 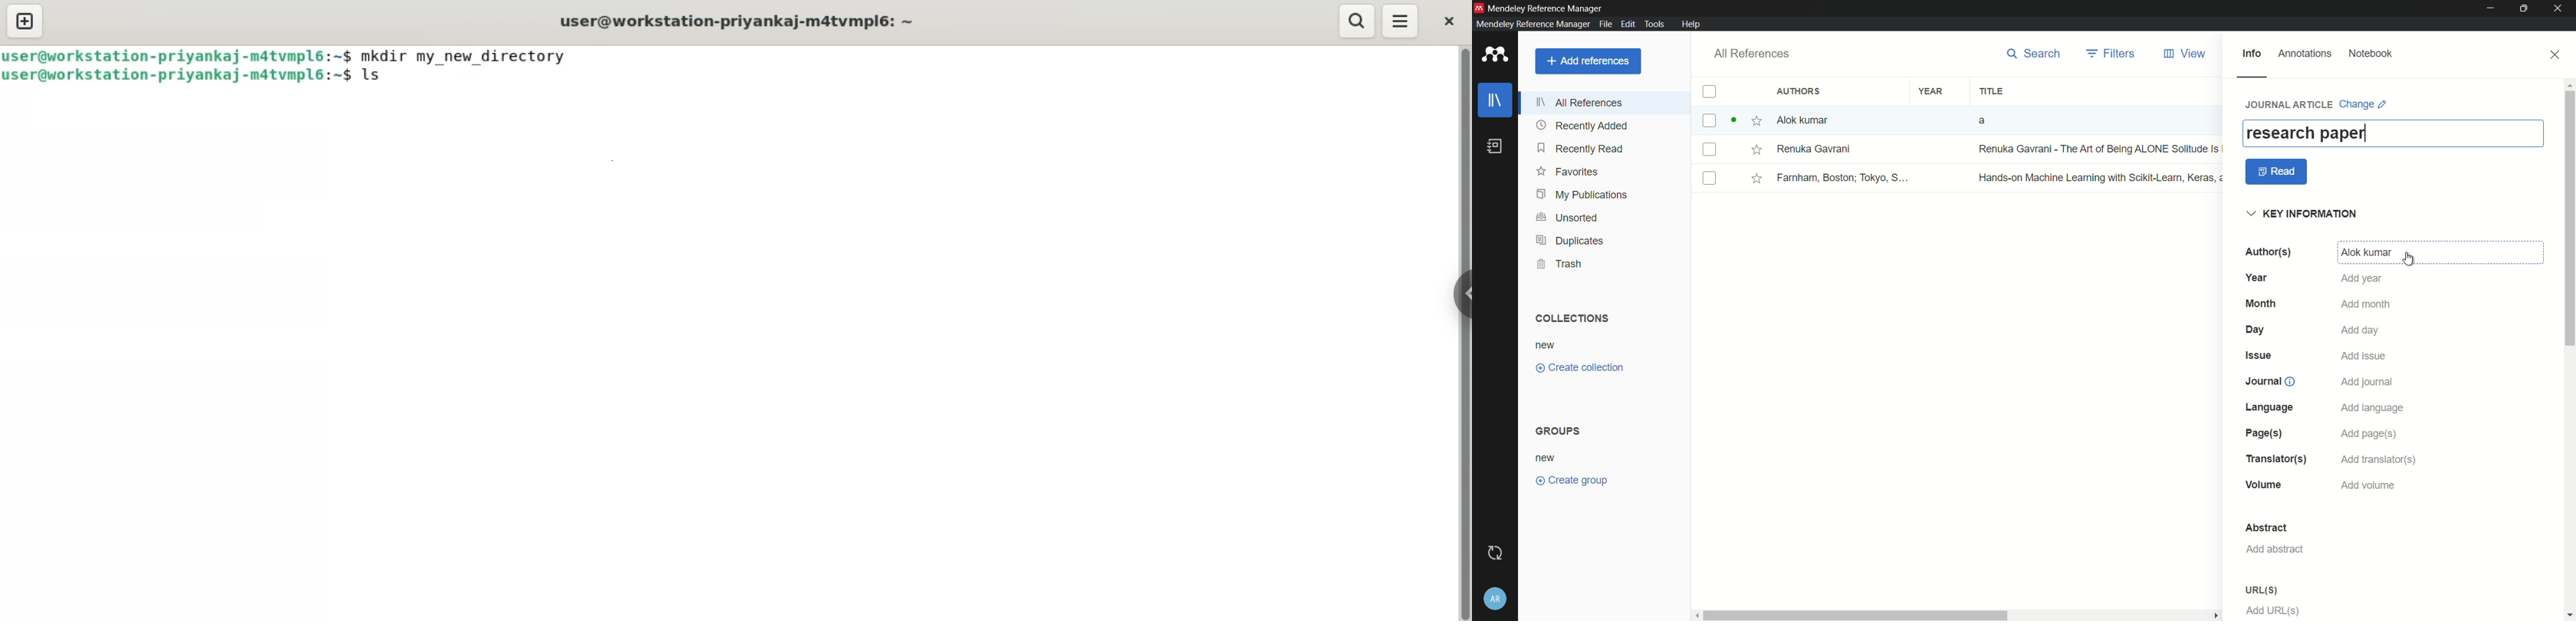 I want to click on add reference, so click(x=1588, y=61).